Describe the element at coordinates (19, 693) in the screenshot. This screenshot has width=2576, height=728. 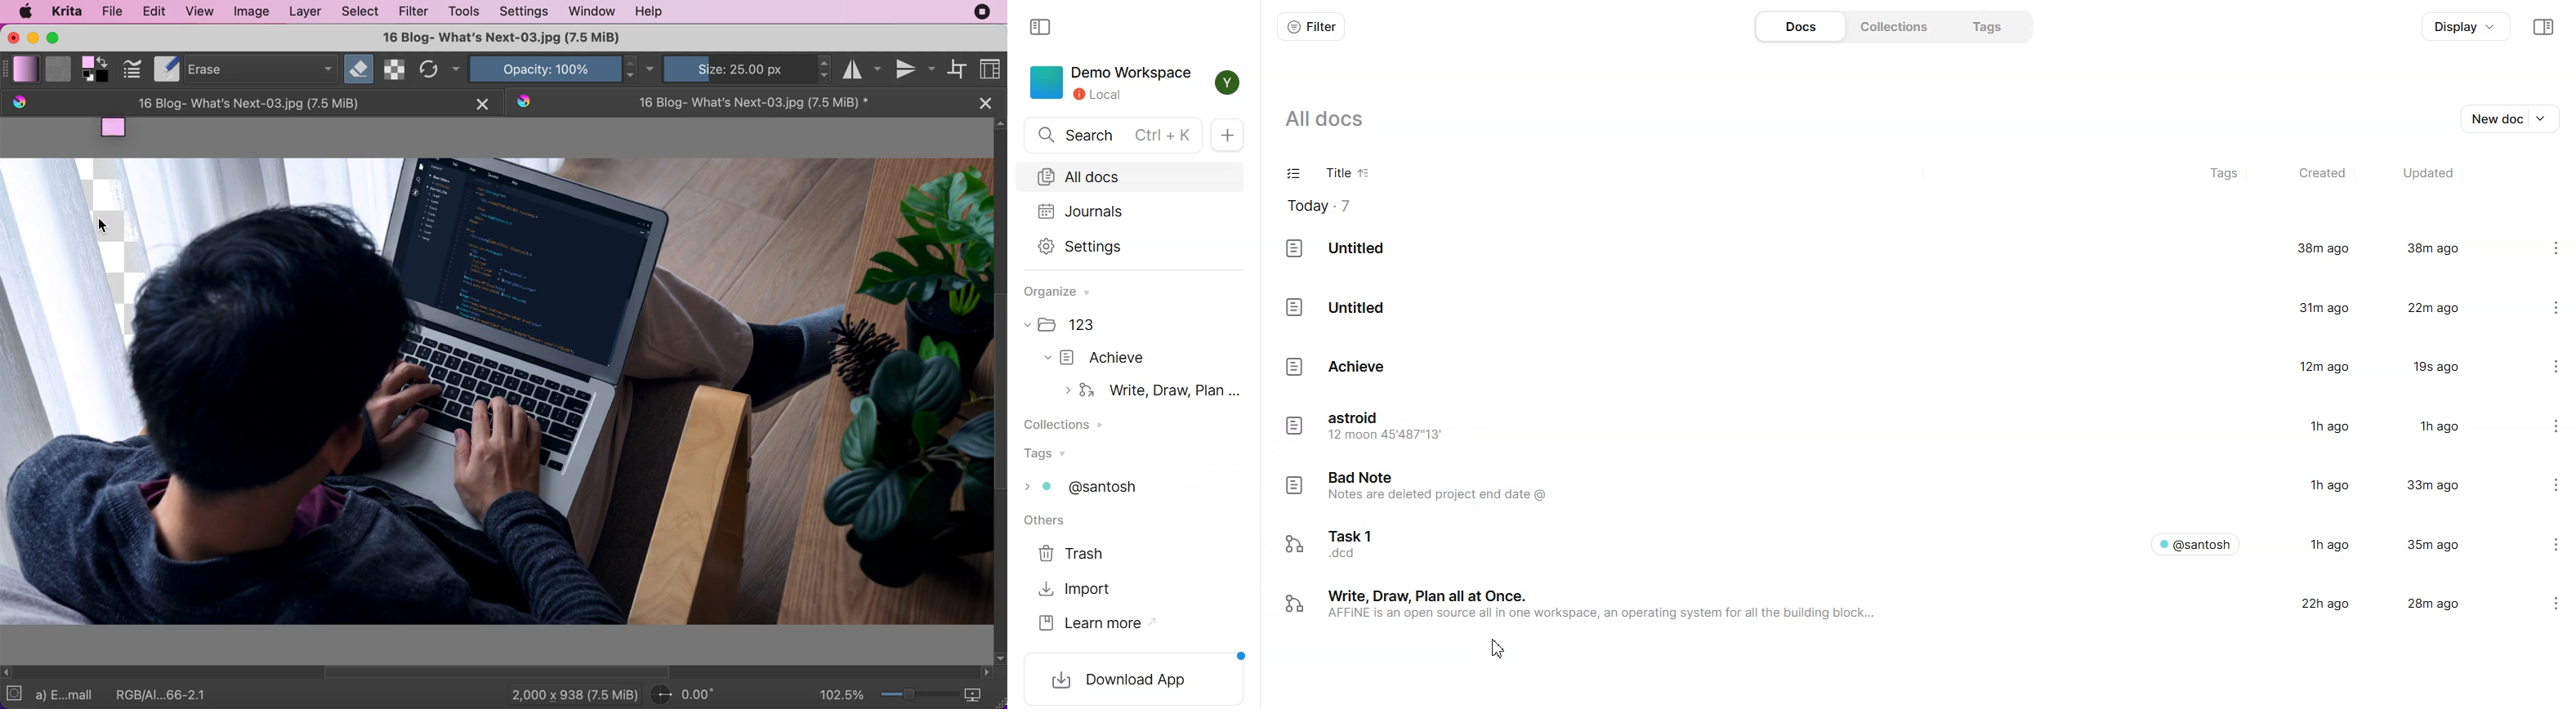
I see `no selection` at that location.